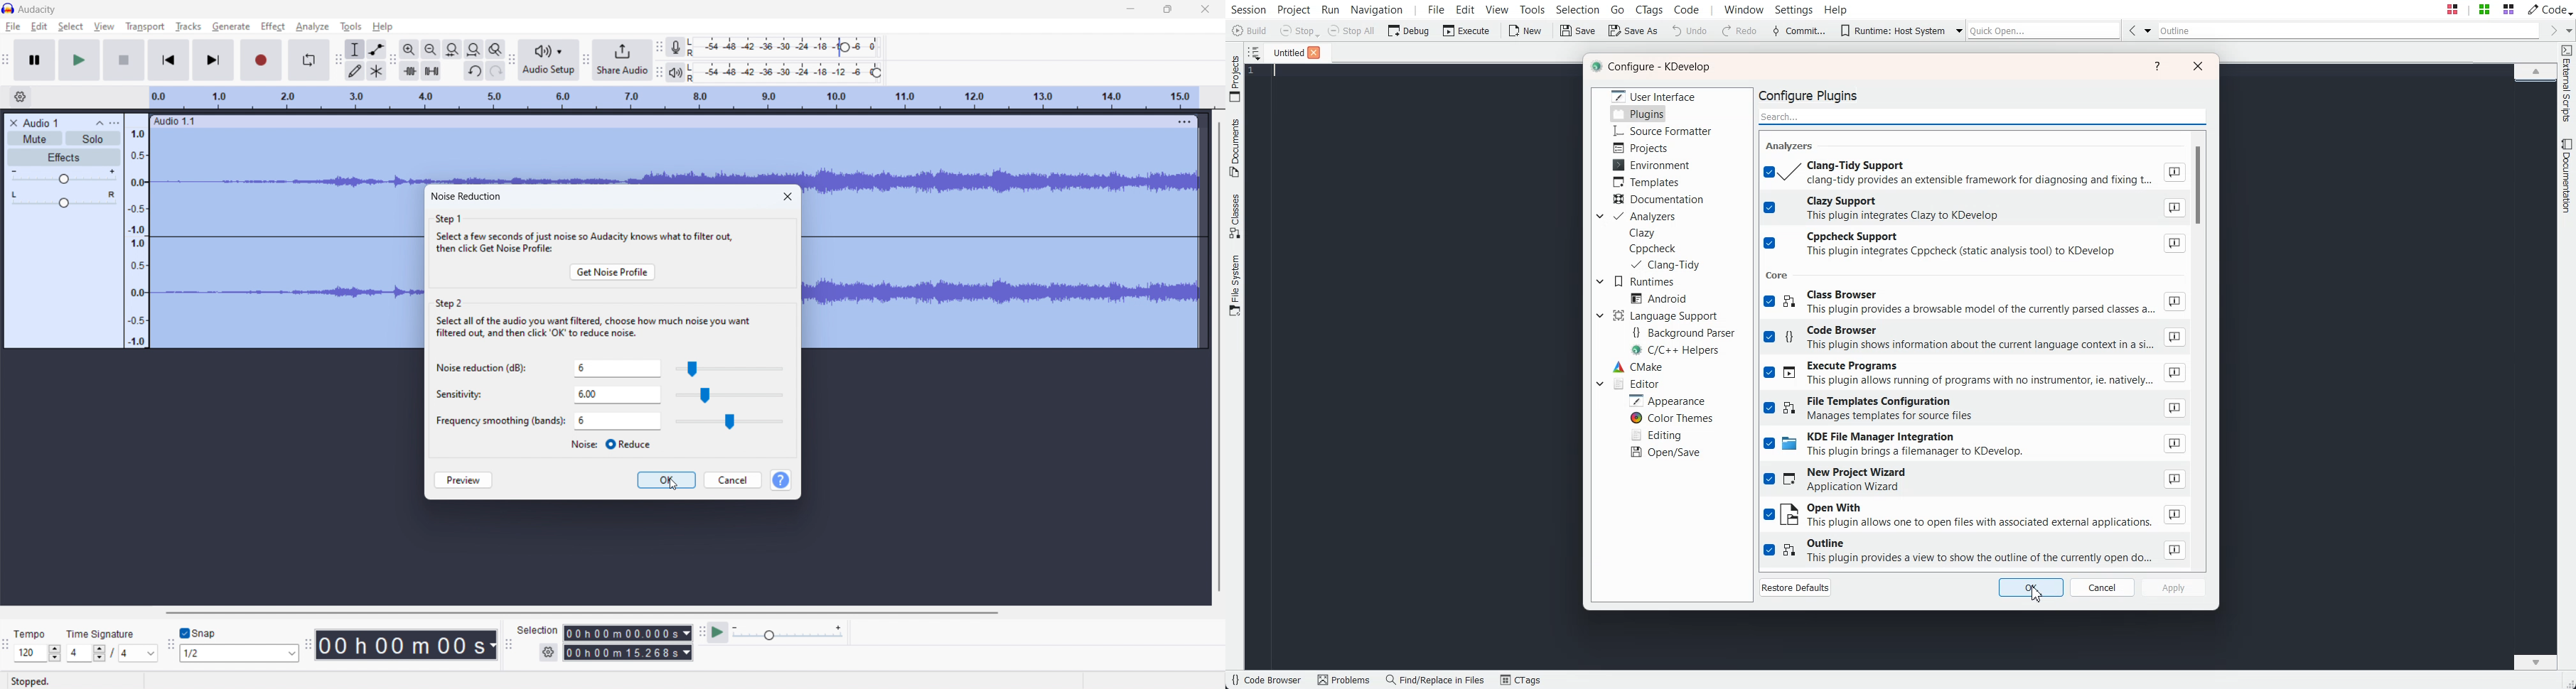  Describe the element at coordinates (610, 445) in the screenshot. I see `select reduce` at that location.